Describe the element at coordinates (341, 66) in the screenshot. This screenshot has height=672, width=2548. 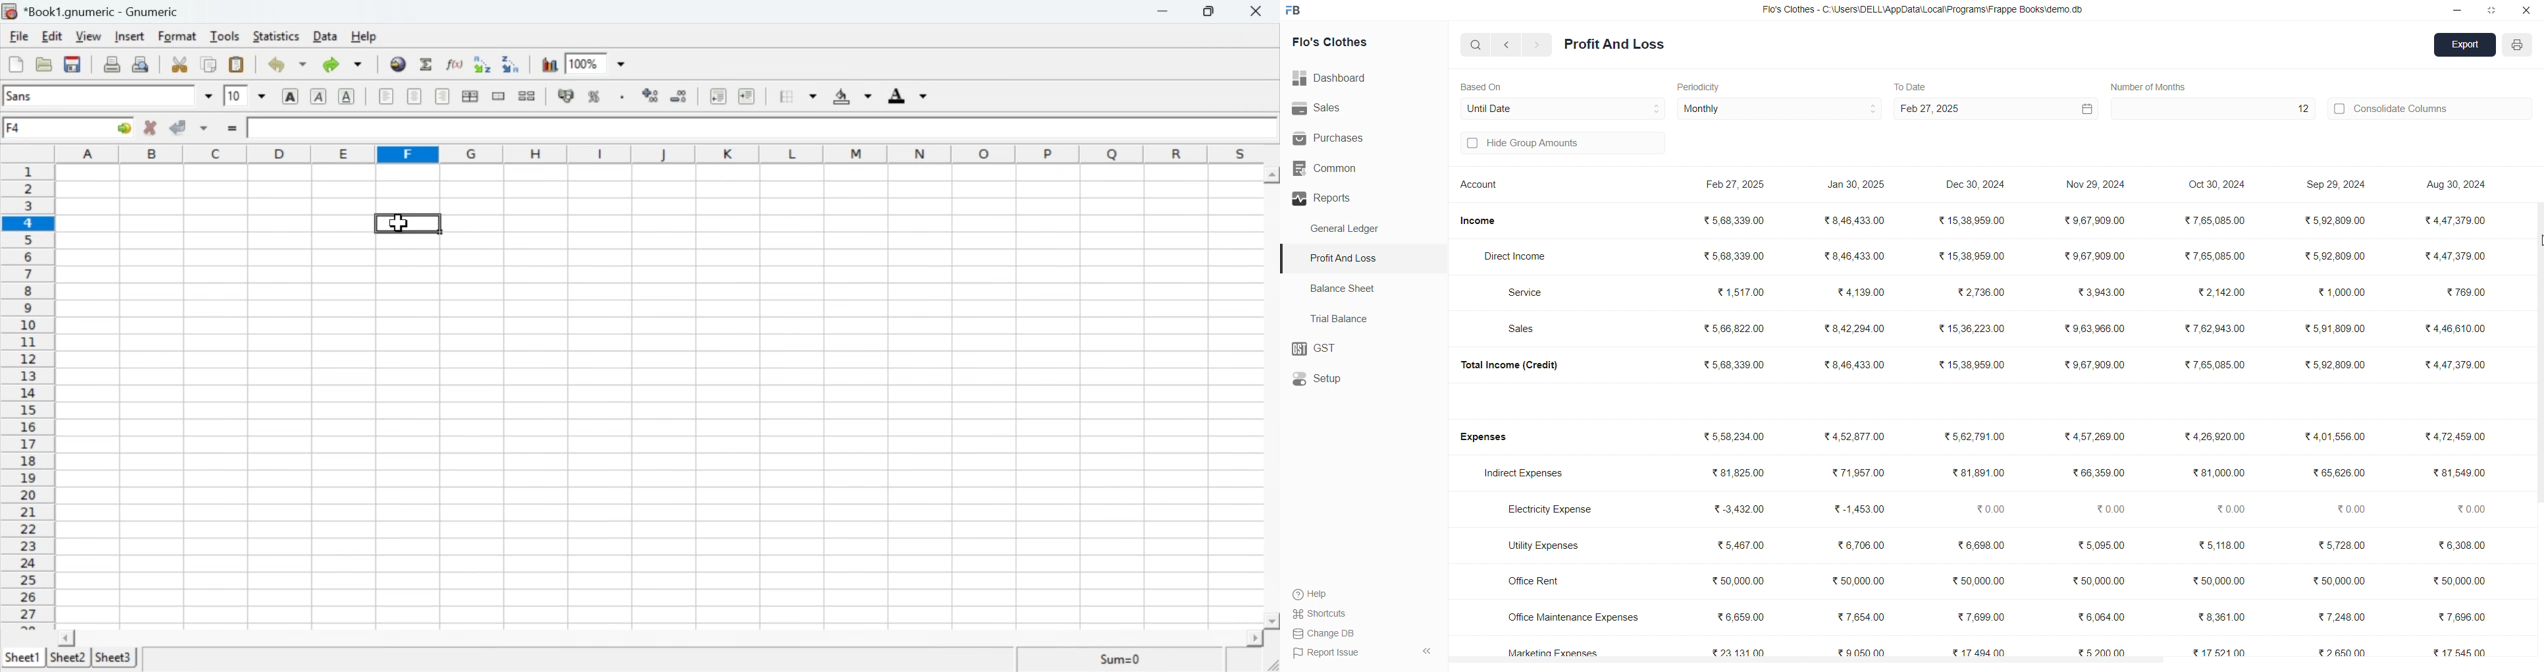
I see `Redo` at that location.